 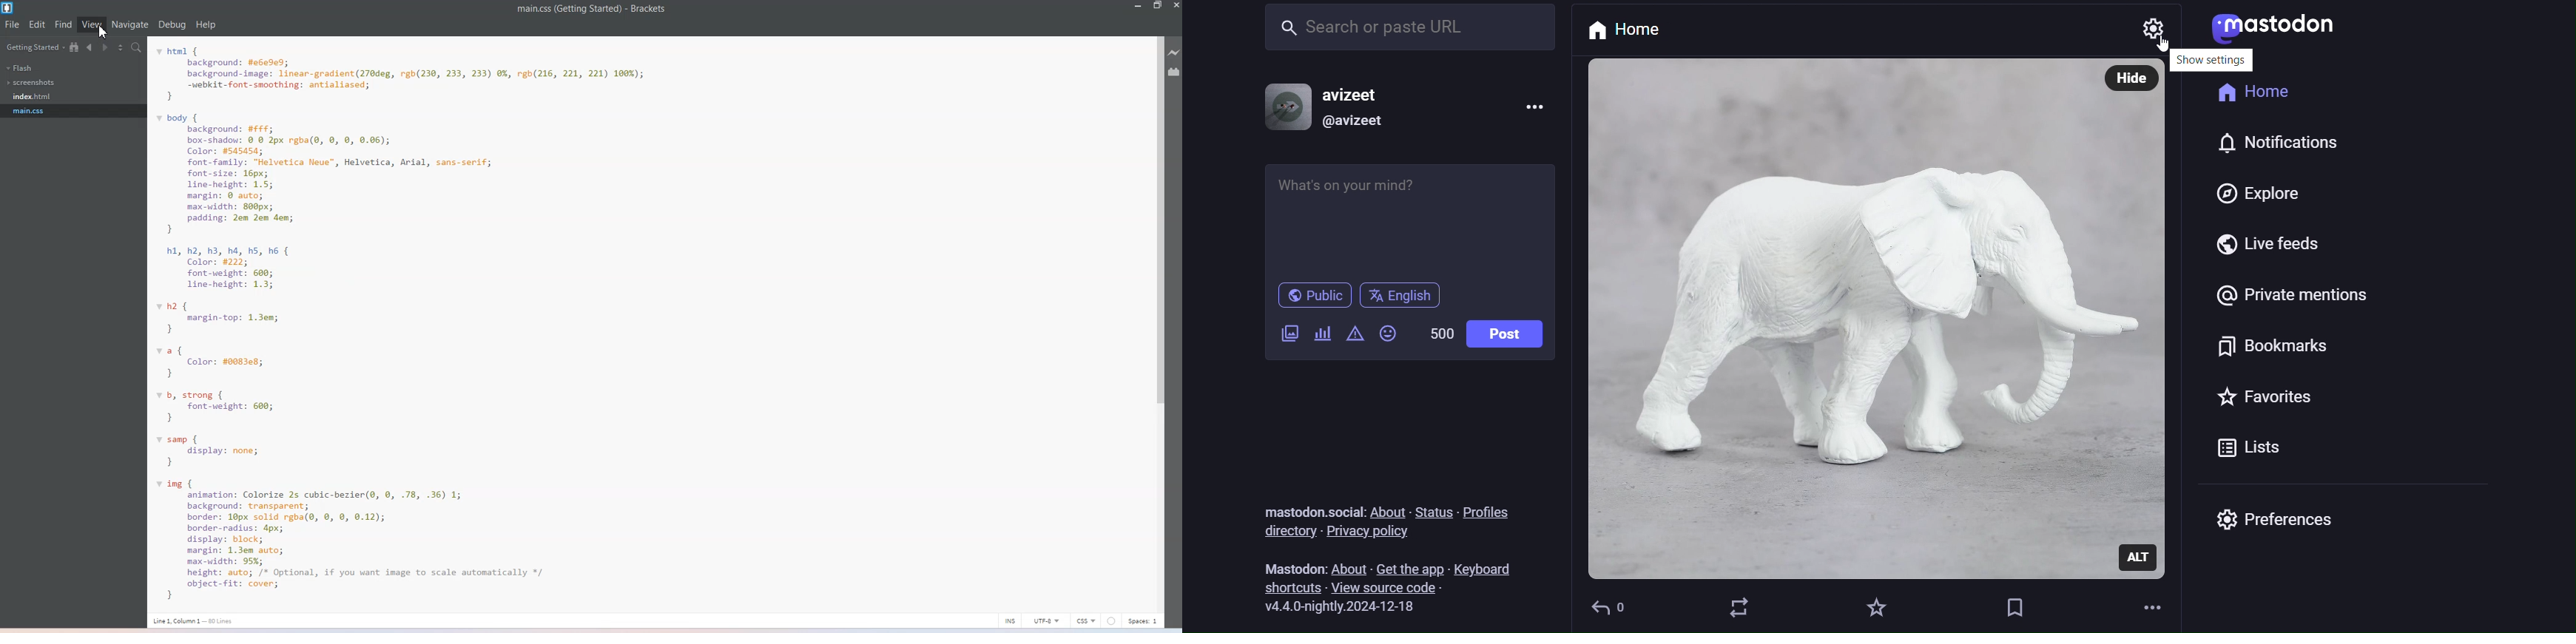 What do you see at coordinates (33, 83) in the screenshot?
I see `screenshots` at bounding box center [33, 83].